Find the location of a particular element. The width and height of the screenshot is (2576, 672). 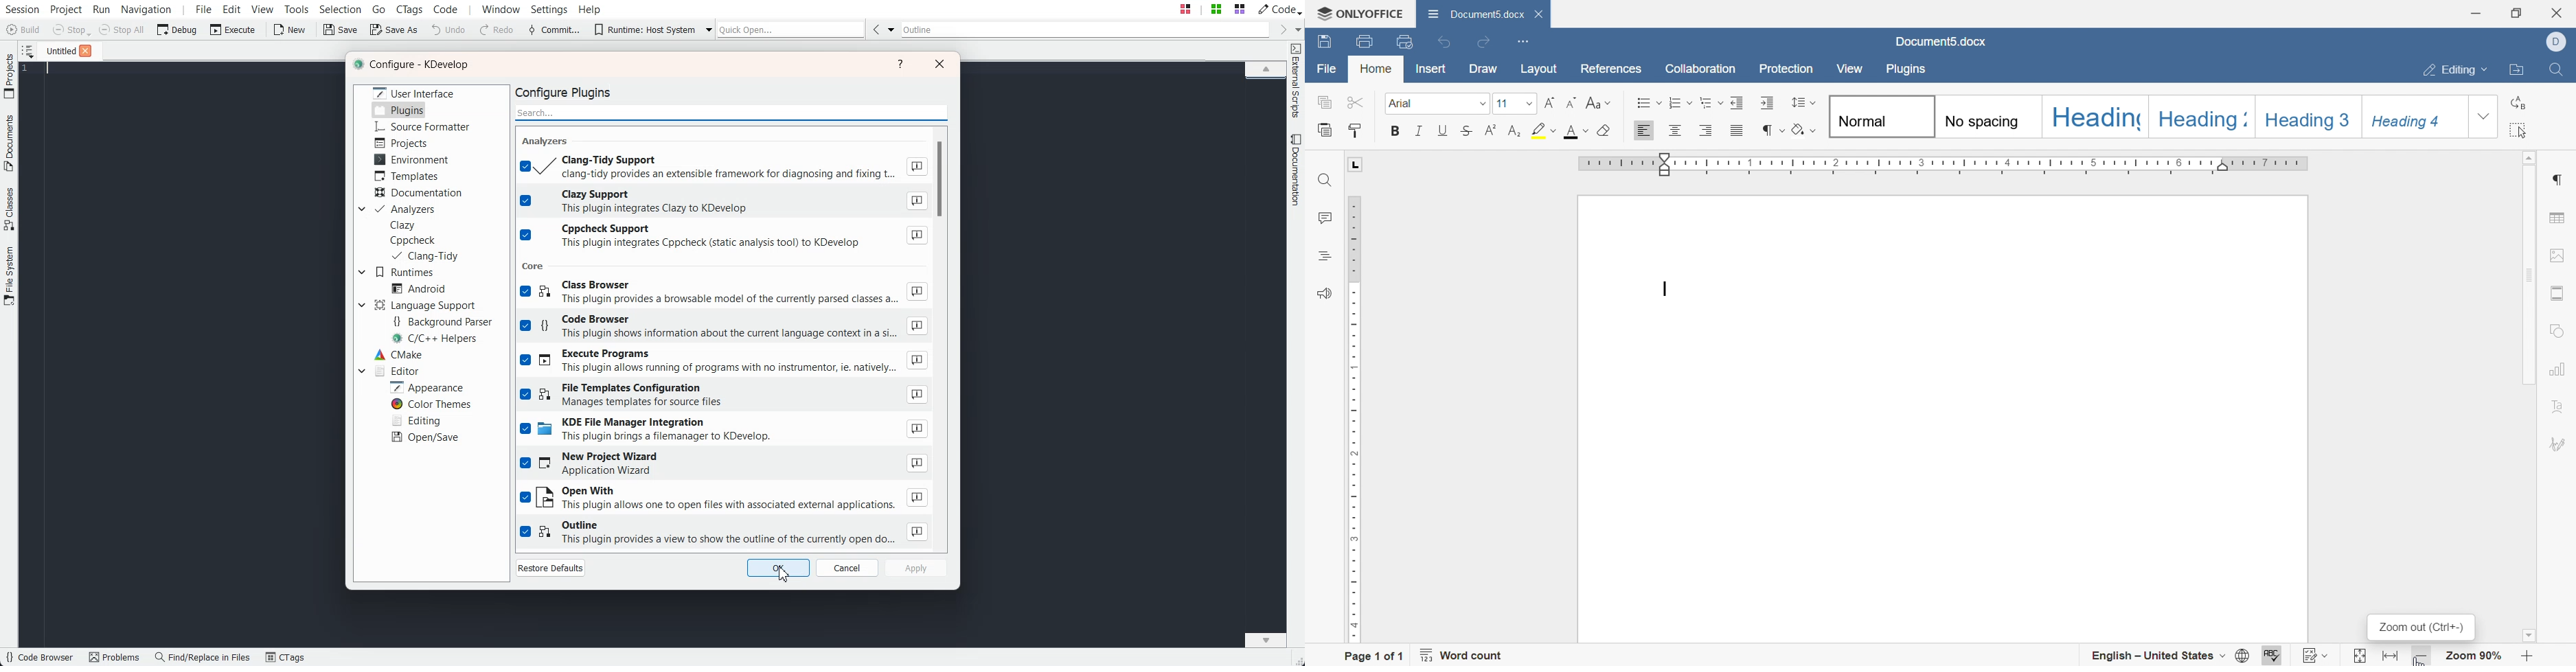

About is located at coordinates (917, 292).